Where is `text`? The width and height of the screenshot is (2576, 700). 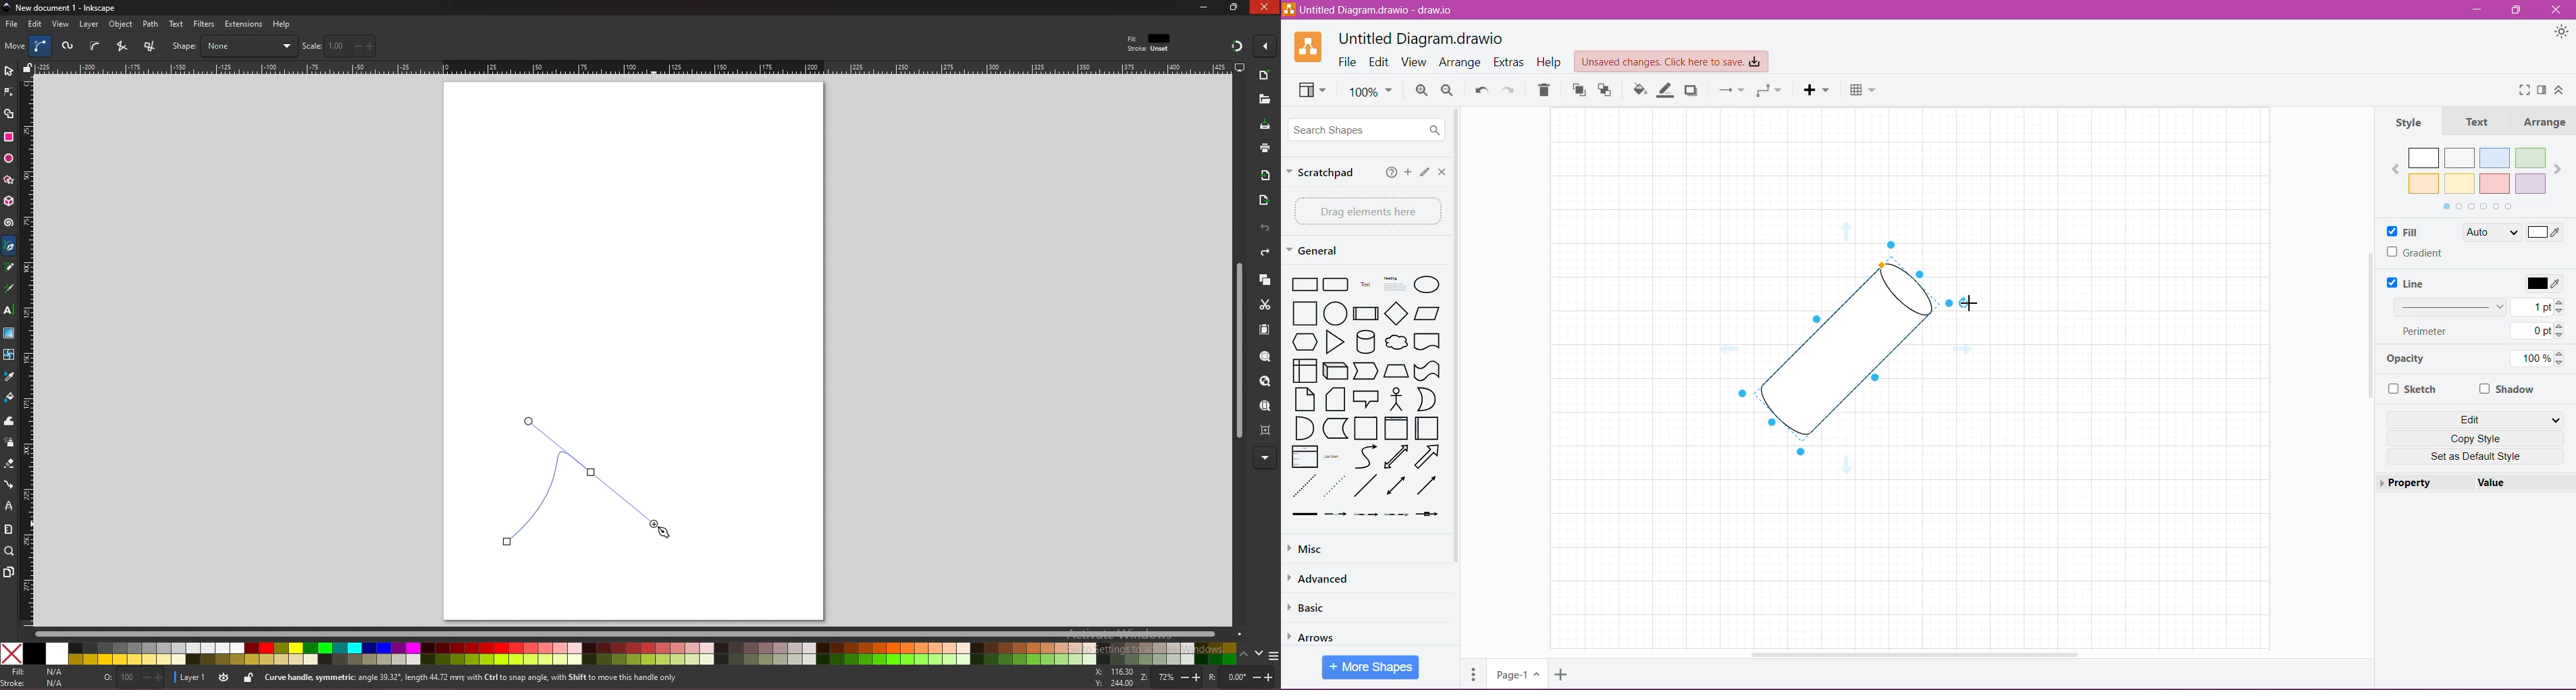 text is located at coordinates (8, 310).